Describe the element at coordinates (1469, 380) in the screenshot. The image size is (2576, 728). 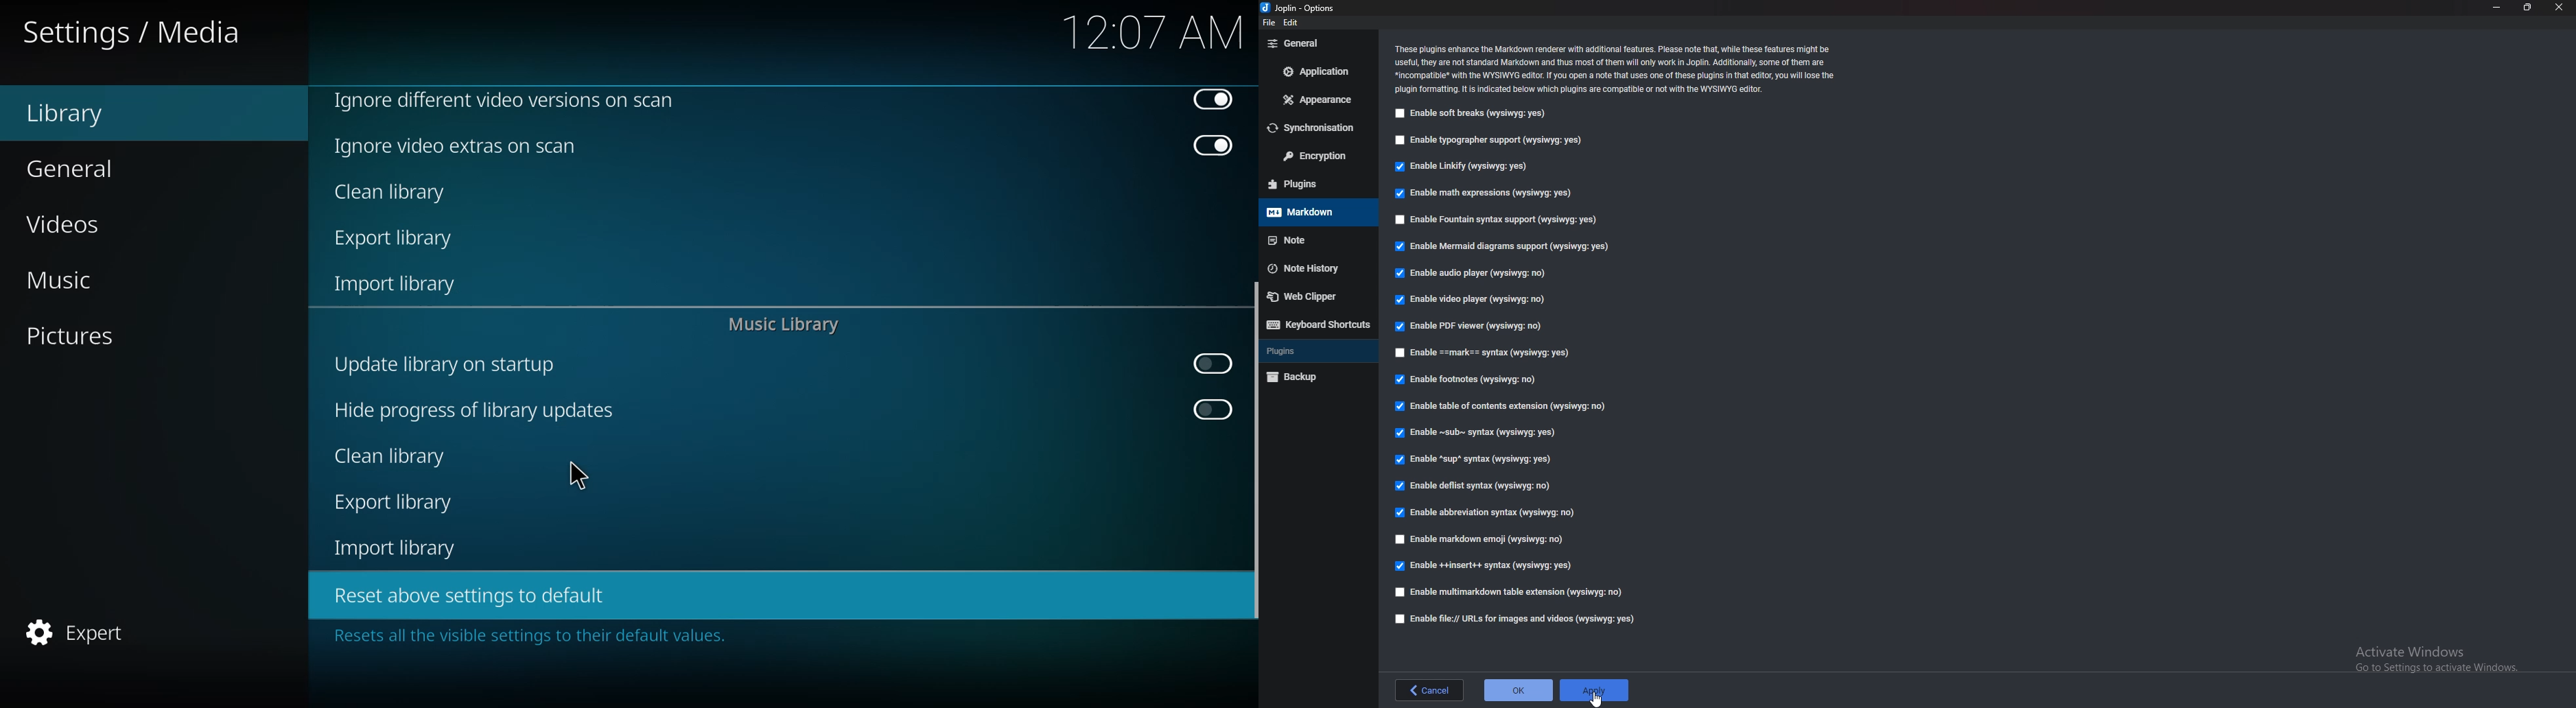
I see `Enable footnotes` at that location.